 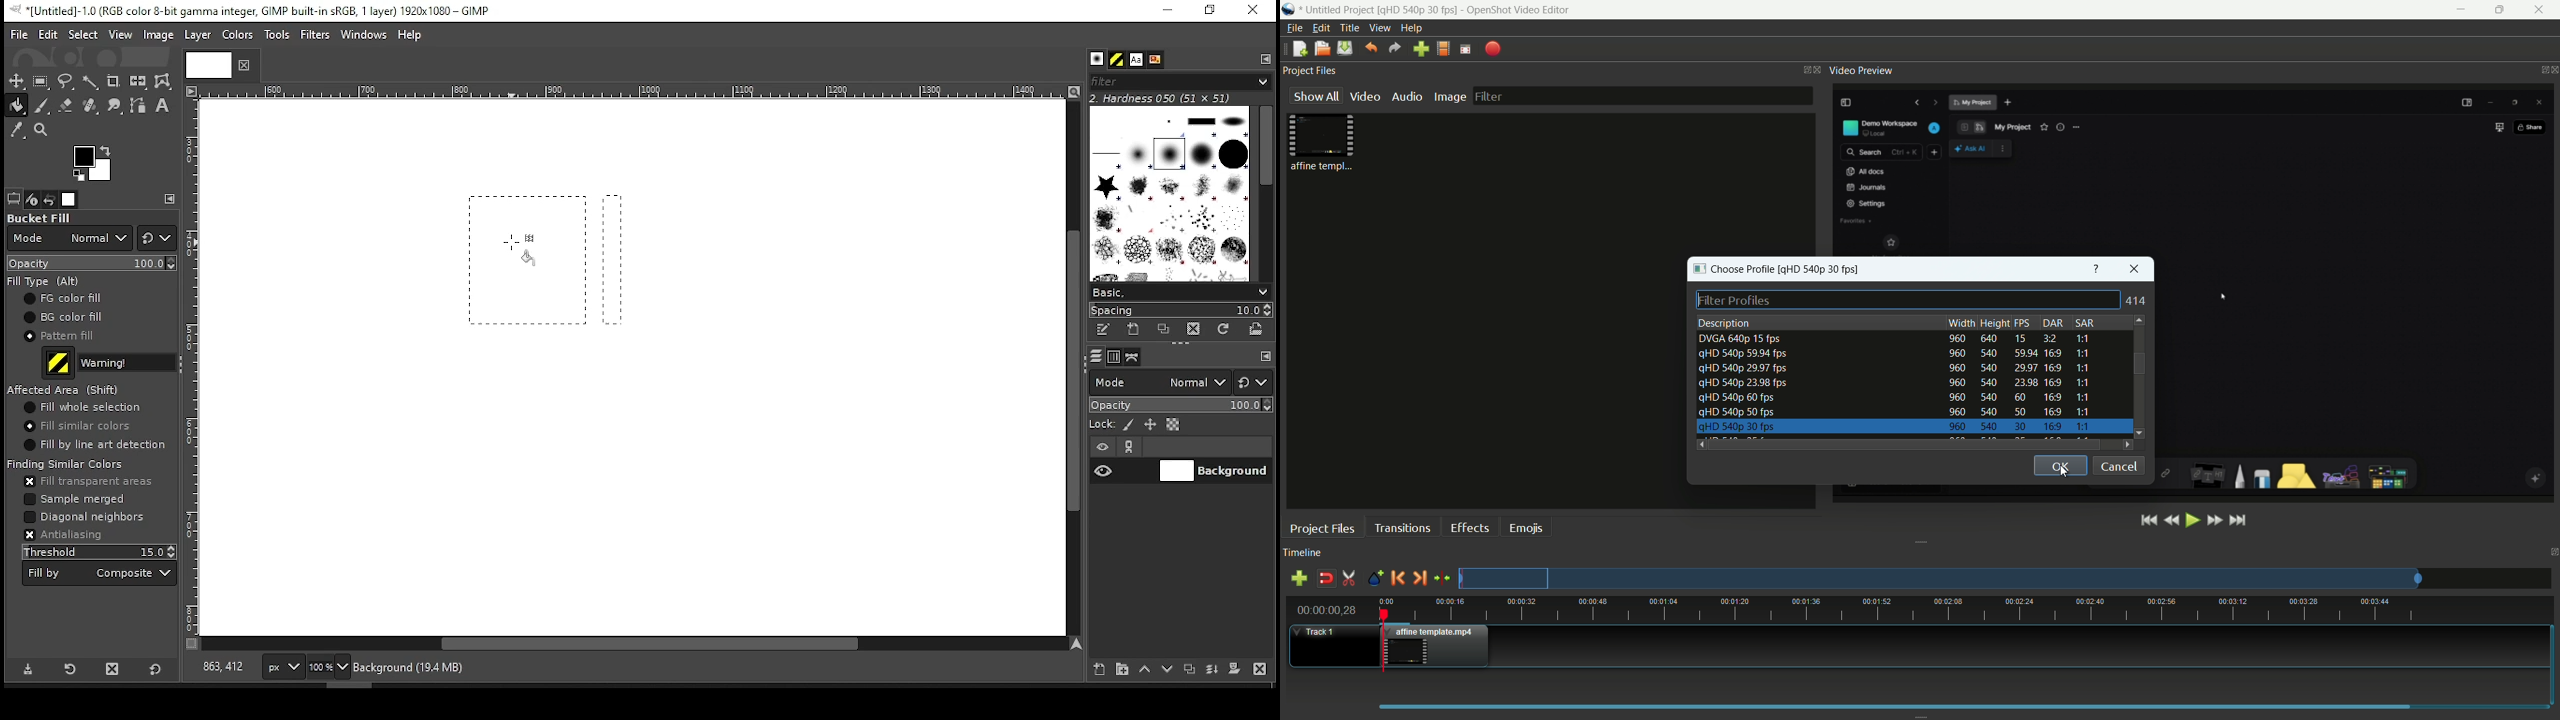 I want to click on duplicate this brush, so click(x=1169, y=329).